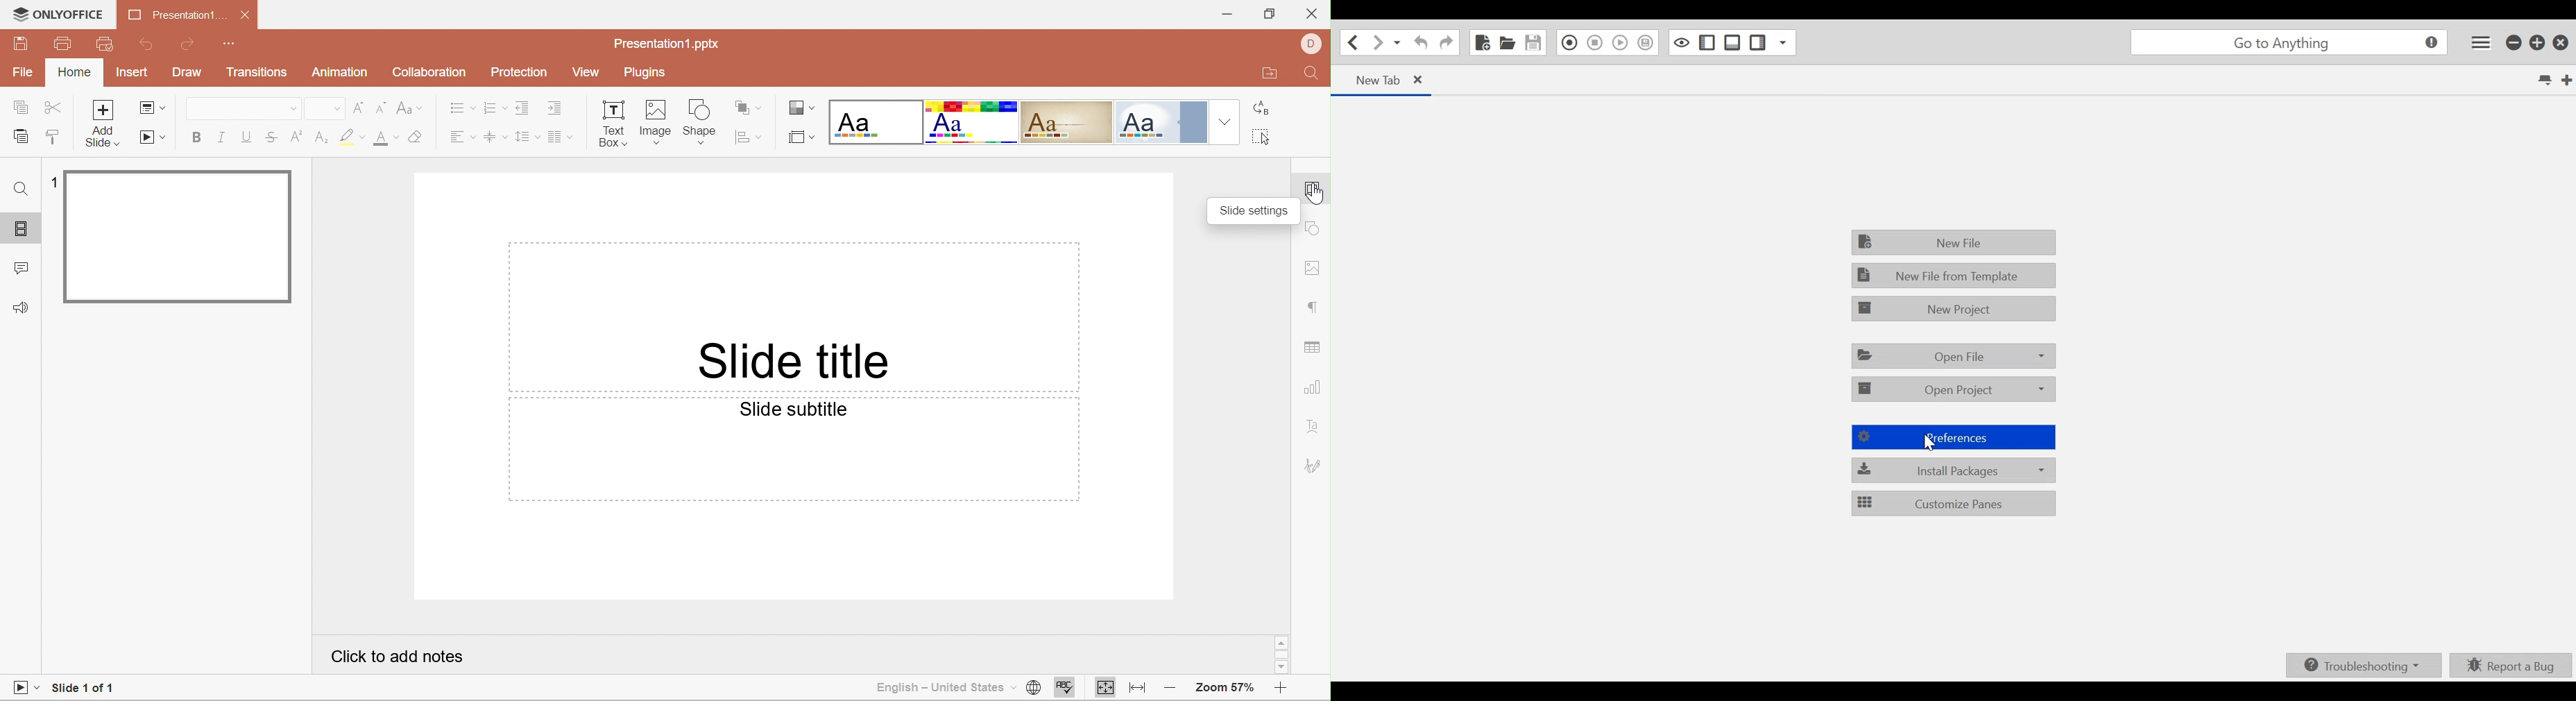 The image size is (2576, 728). Describe the element at coordinates (1279, 669) in the screenshot. I see `Scroll Down` at that location.